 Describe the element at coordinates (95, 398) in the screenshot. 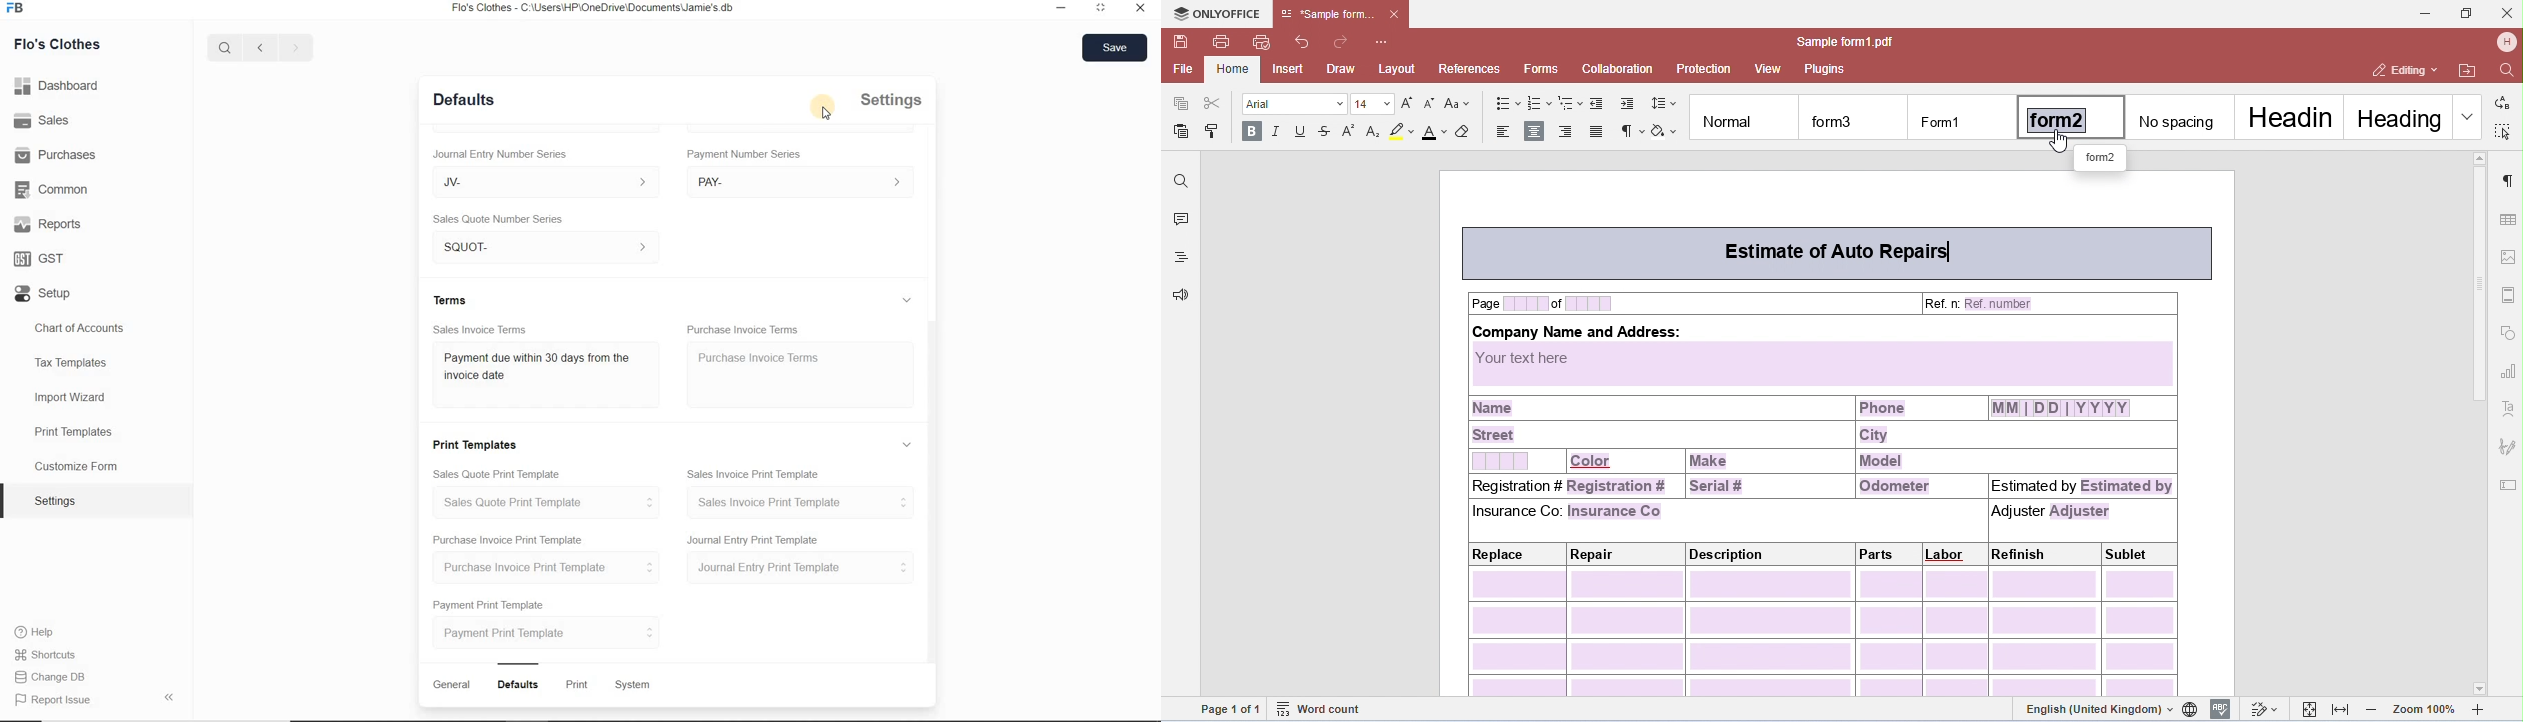

I see `Import Wizard` at that location.